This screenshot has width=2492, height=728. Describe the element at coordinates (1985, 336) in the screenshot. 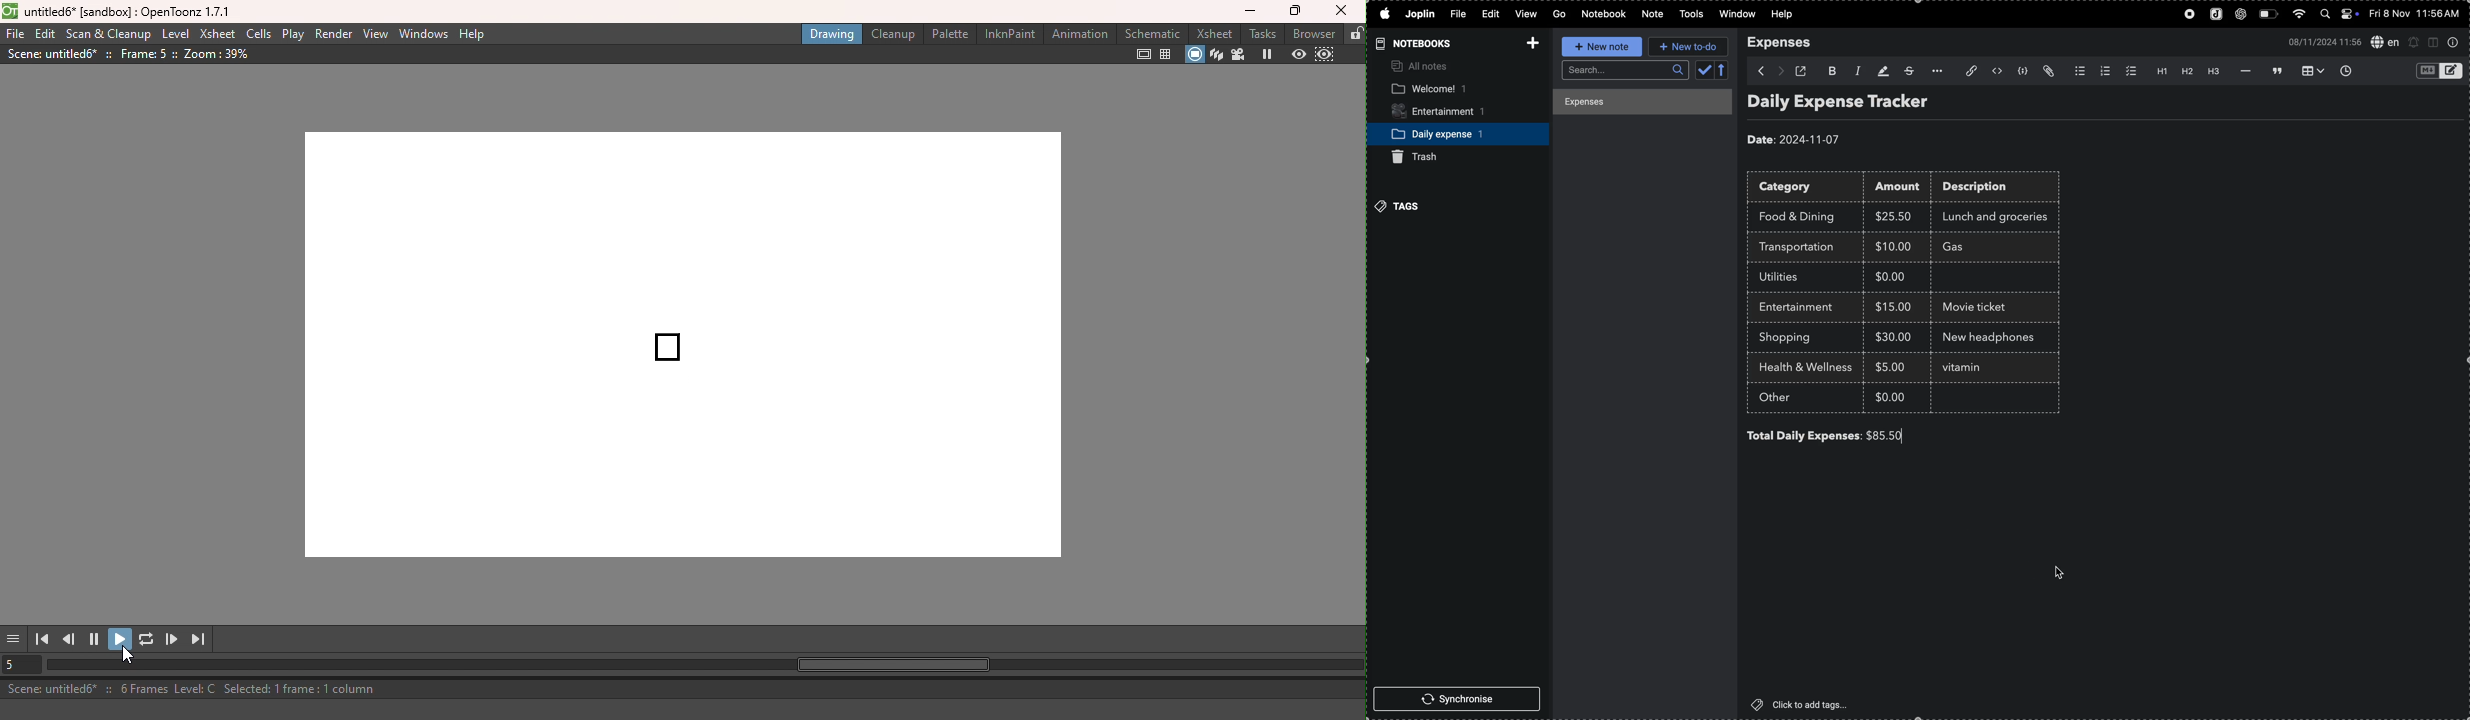

I see `new headphones` at that location.